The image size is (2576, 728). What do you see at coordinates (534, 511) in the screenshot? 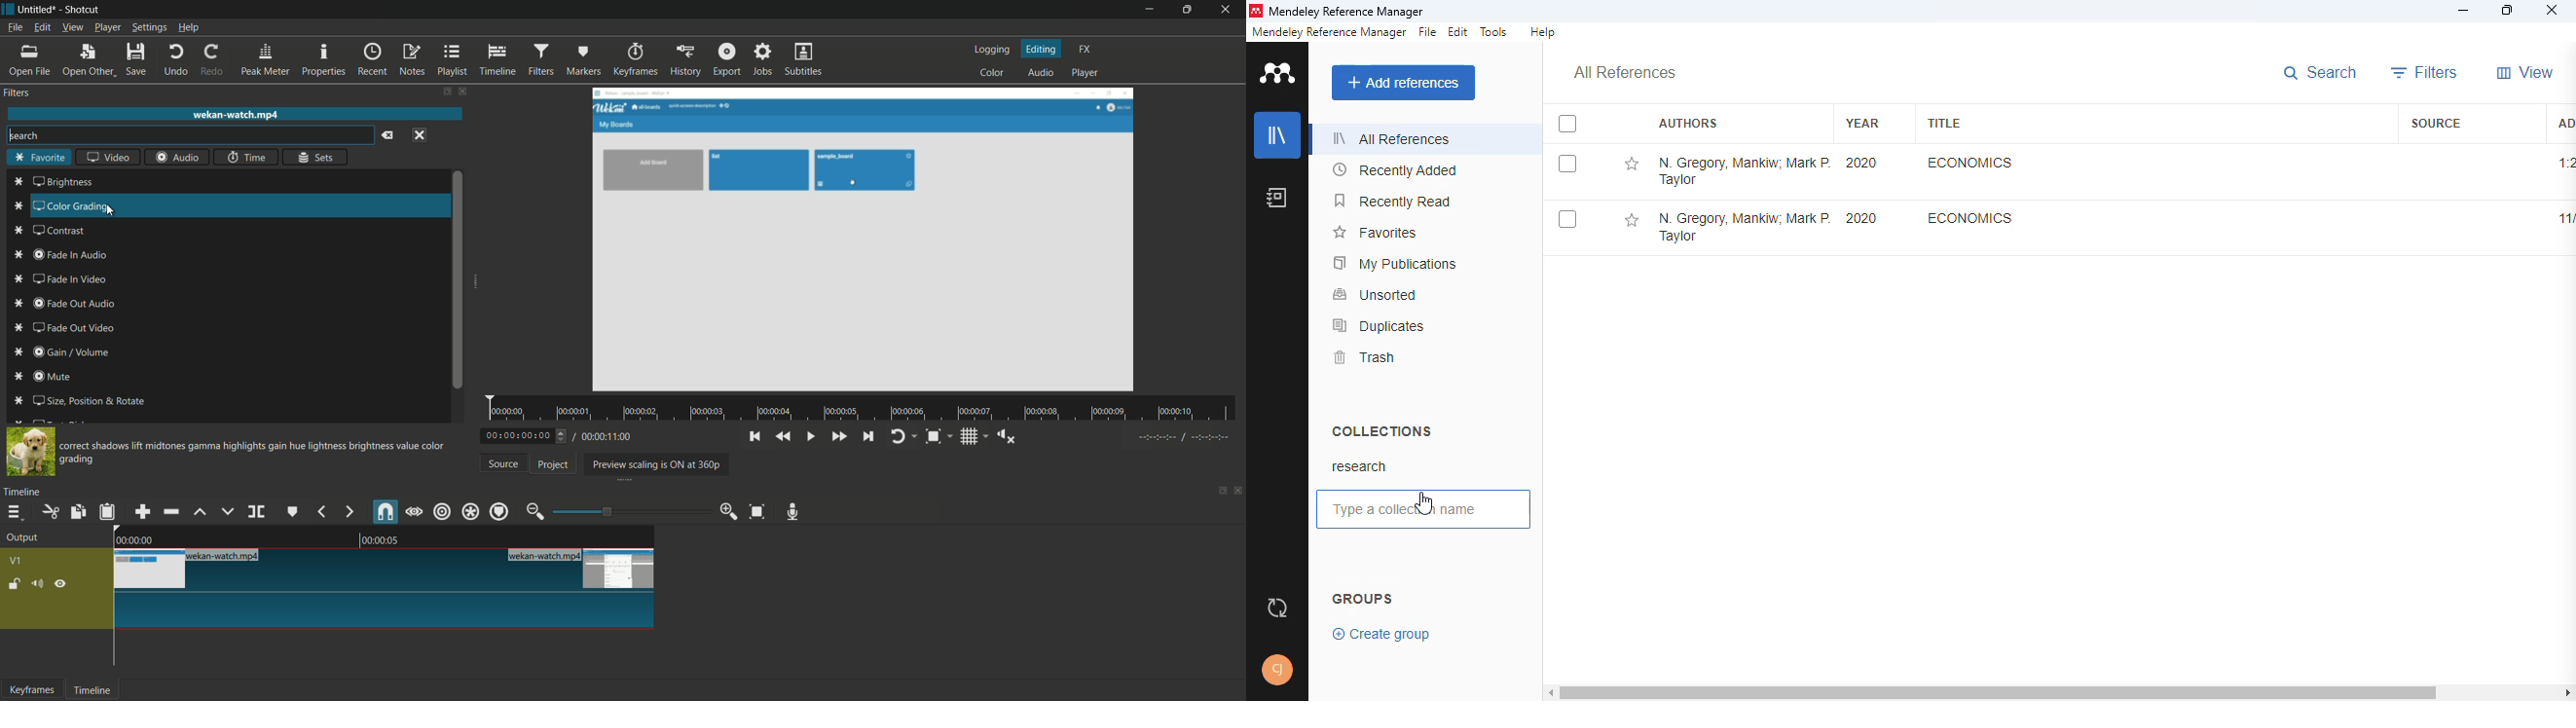
I see `zoom out` at bounding box center [534, 511].